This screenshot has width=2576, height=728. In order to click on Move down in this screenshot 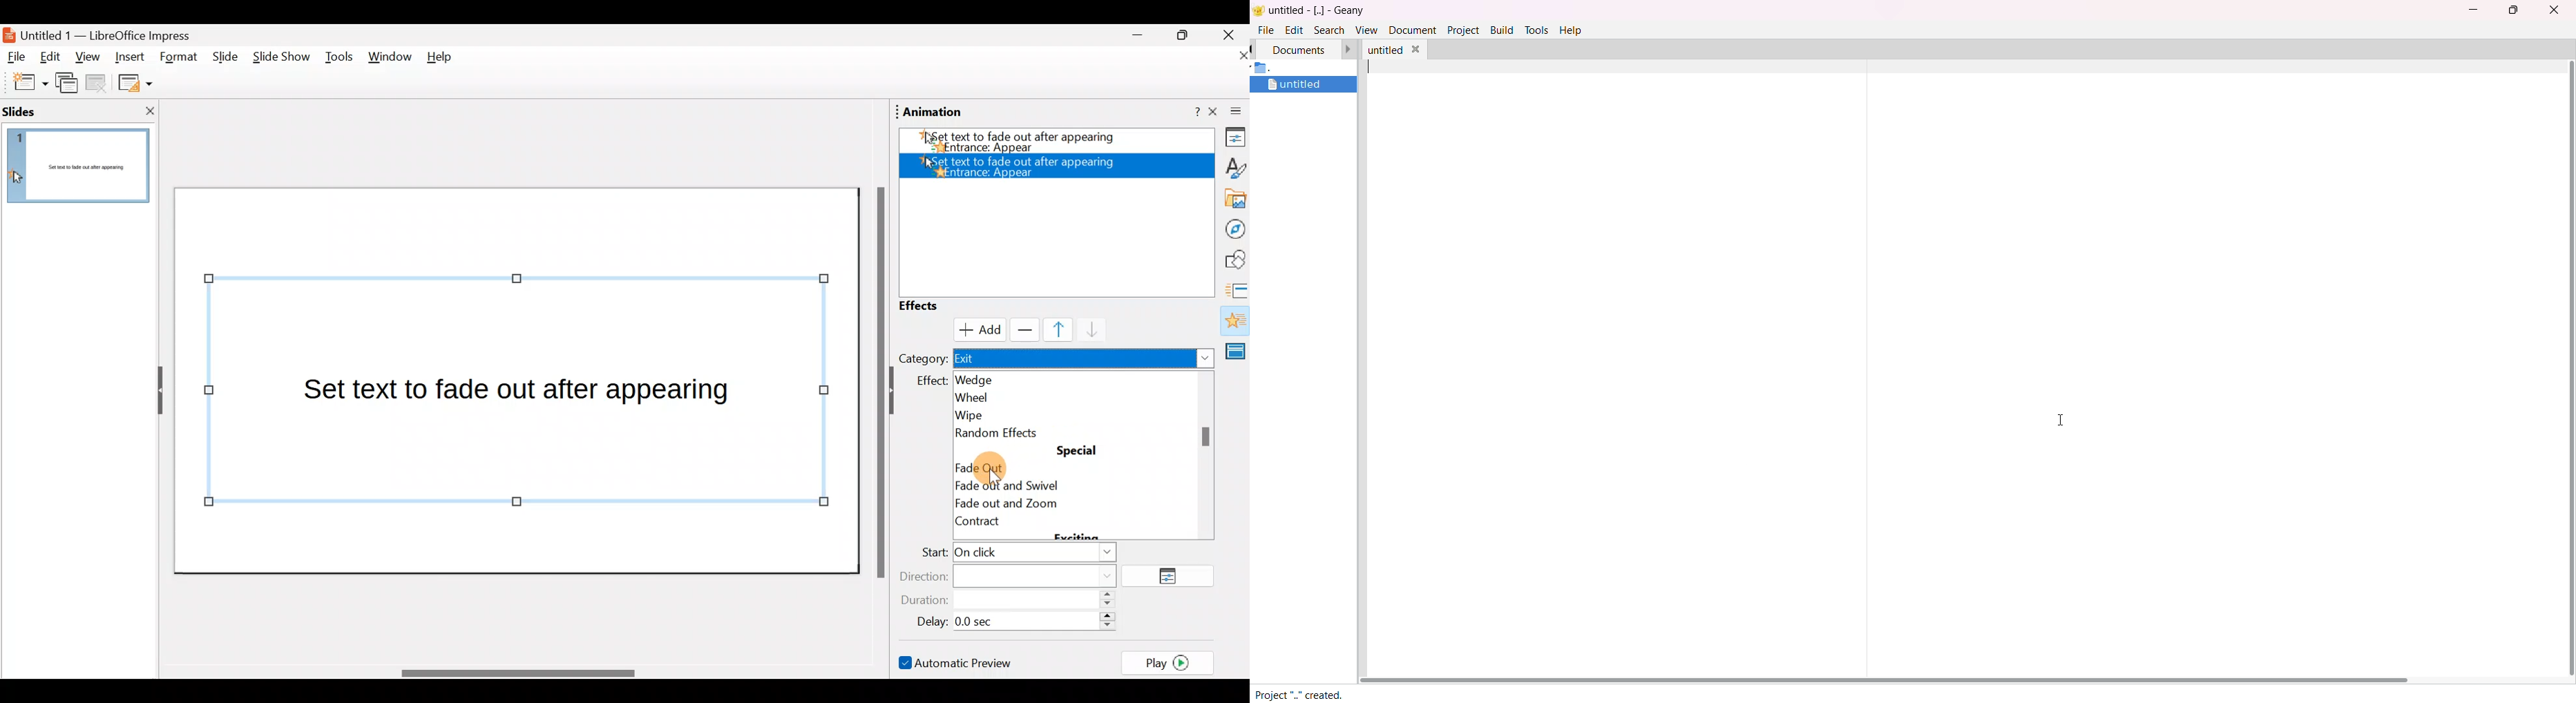, I will do `click(1087, 331)`.